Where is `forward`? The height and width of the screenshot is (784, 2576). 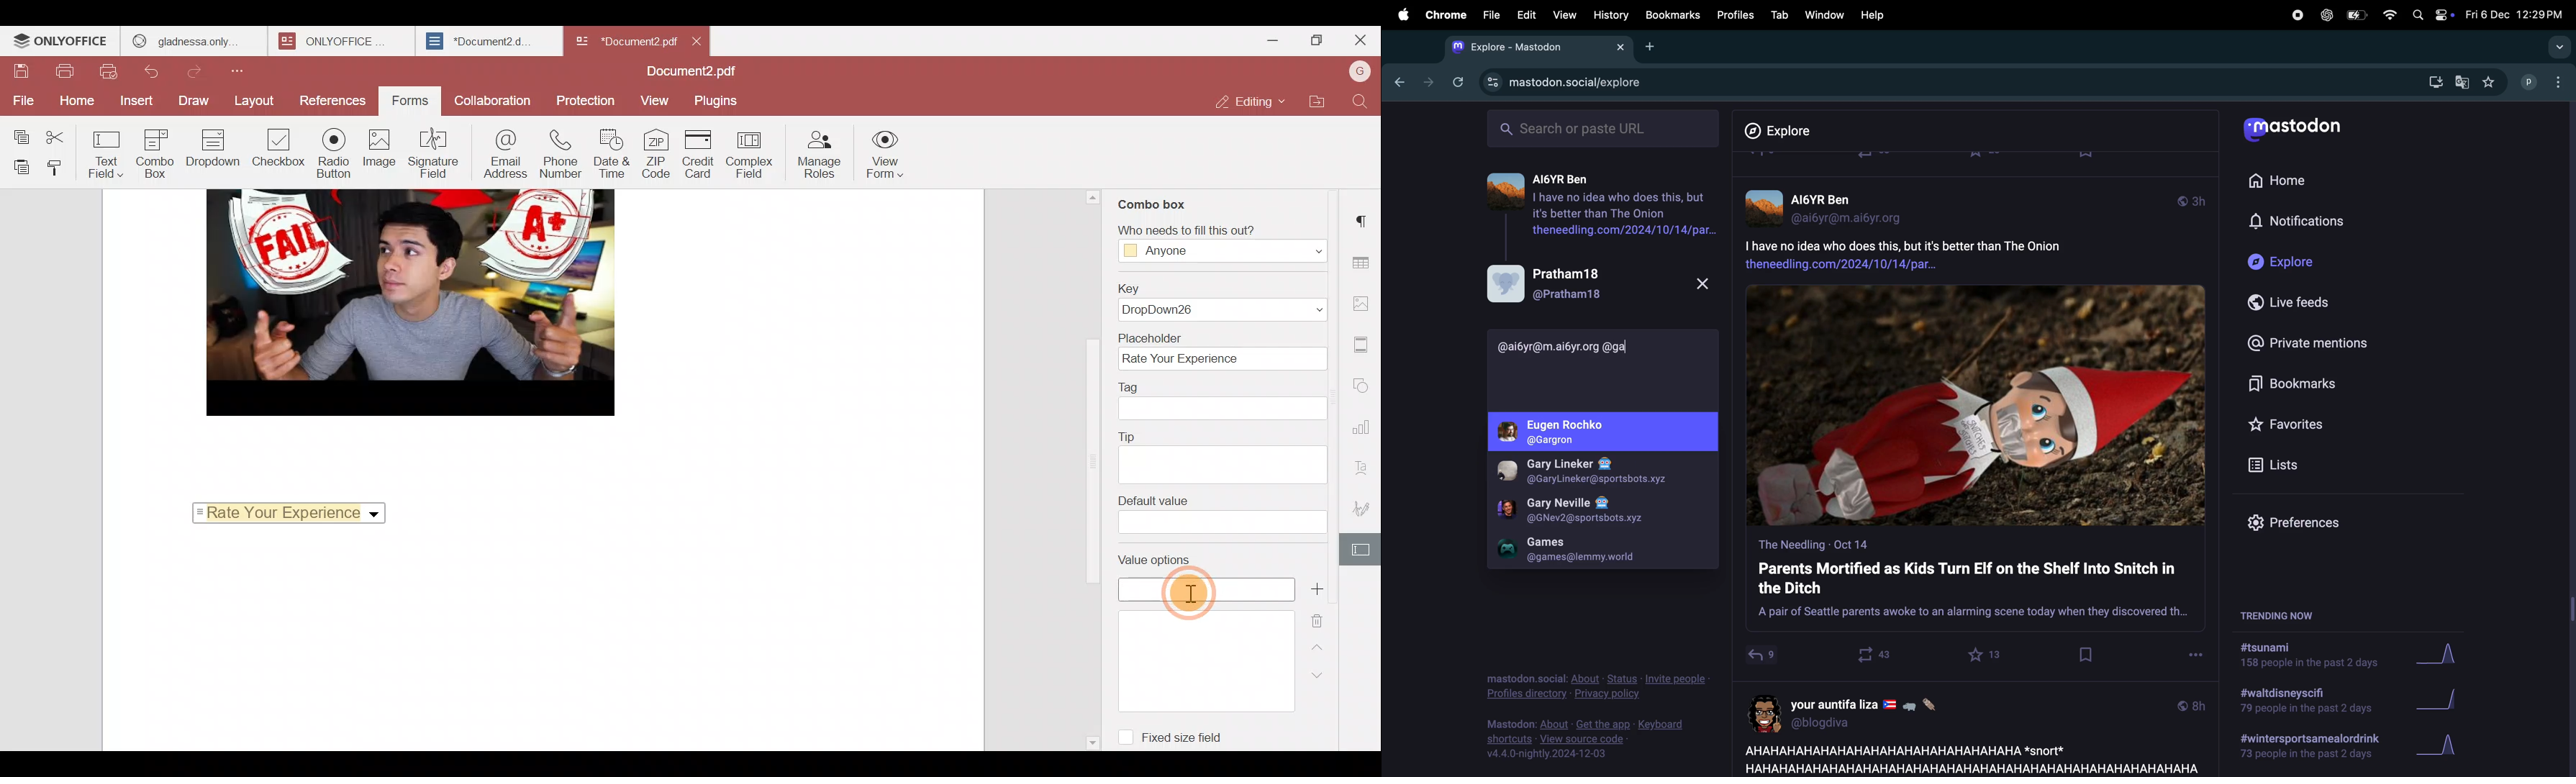 forward is located at coordinates (1425, 82).